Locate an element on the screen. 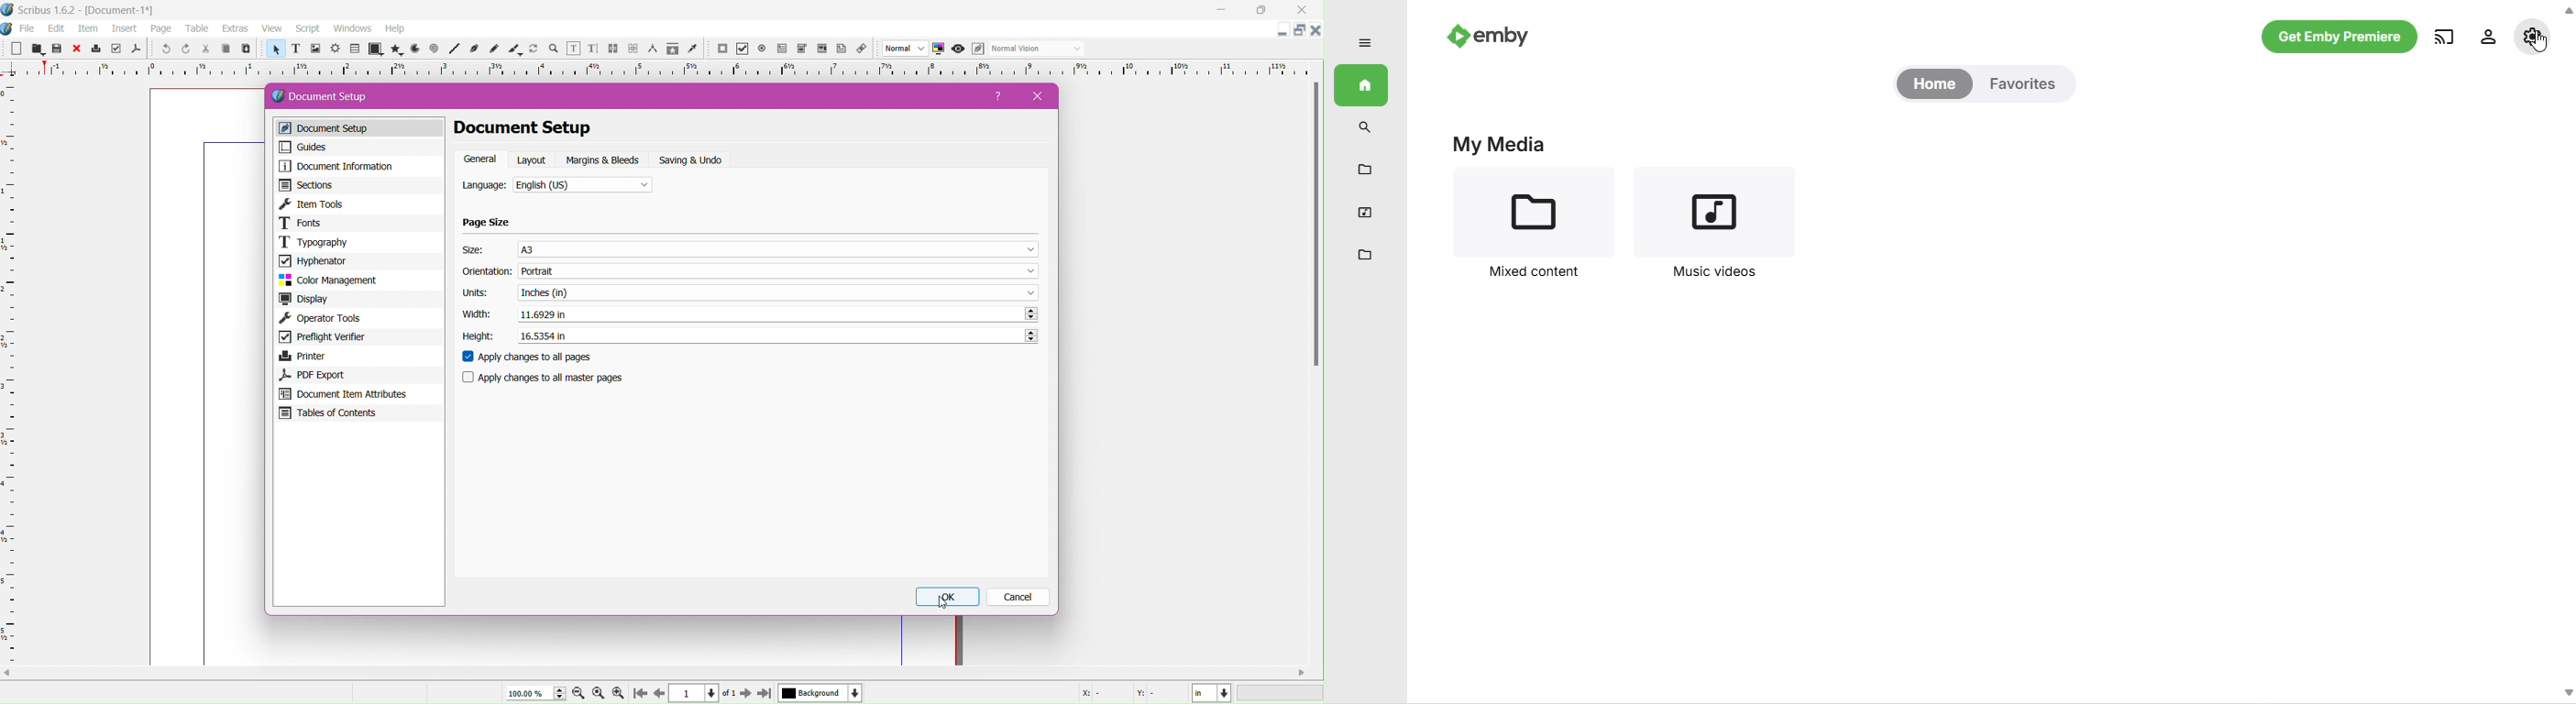  save is located at coordinates (57, 50).